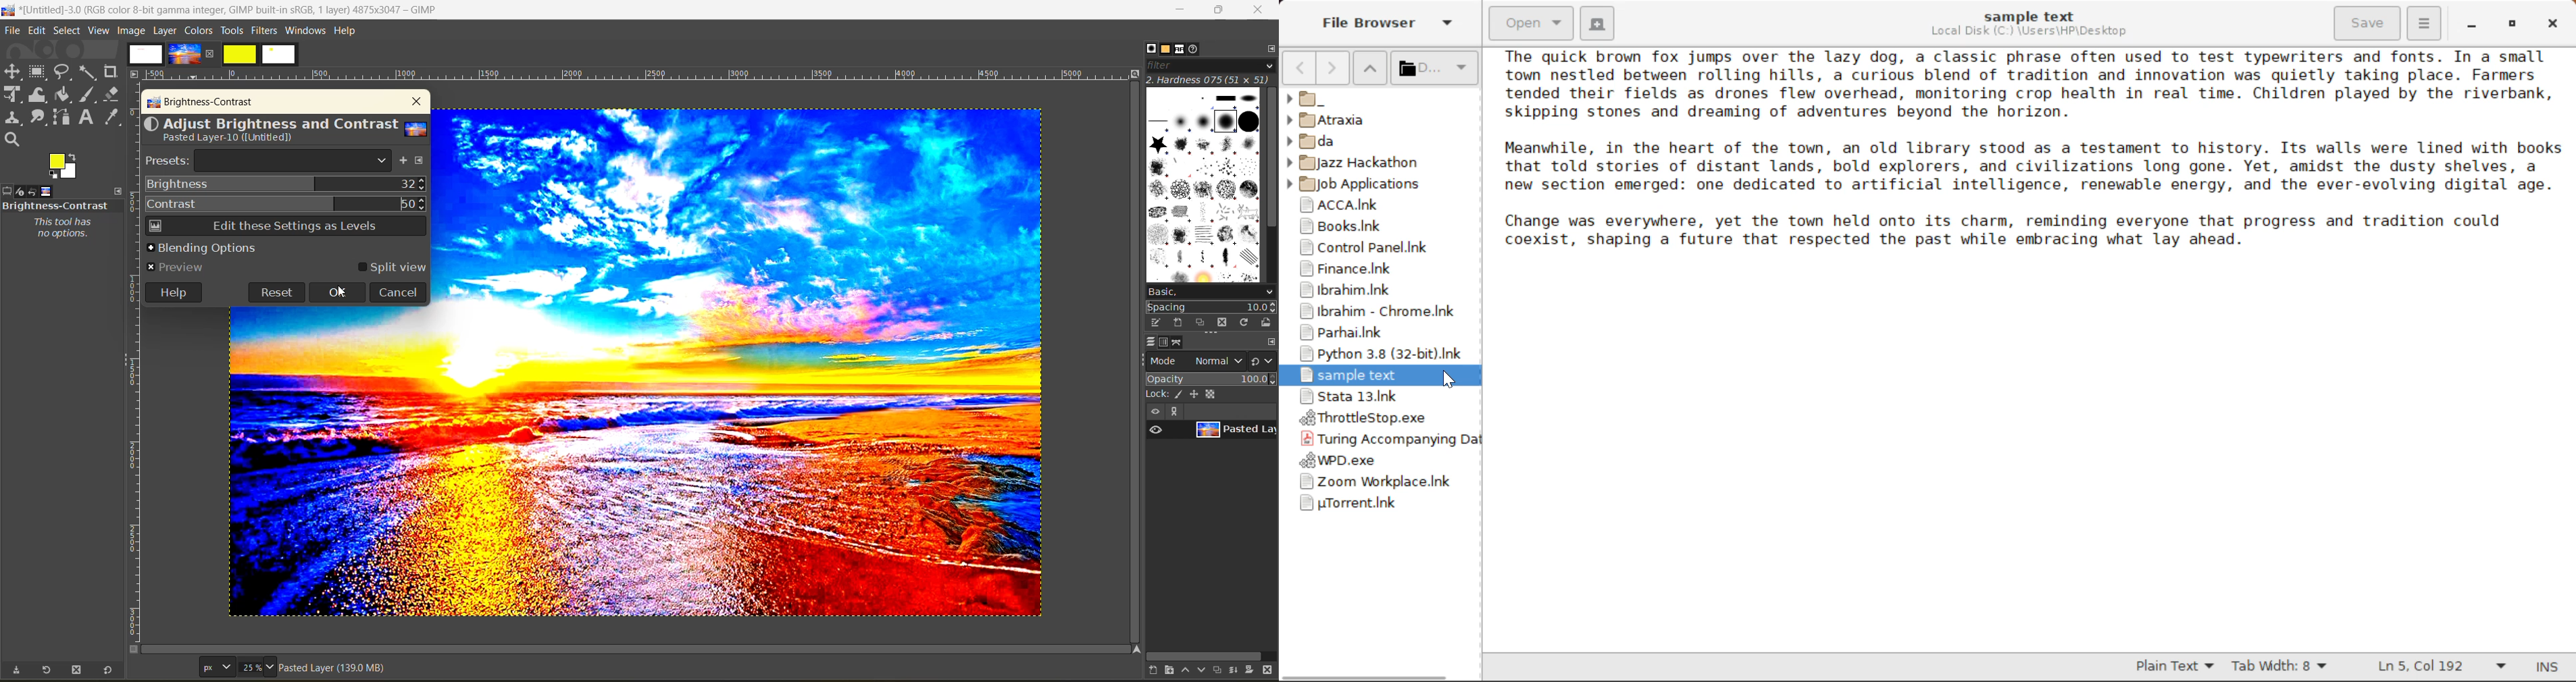 The width and height of the screenshot is (2576, 700). Describe the element at coordinates (1271, 671) in the screenshot. I see `delete this layer` at that location.